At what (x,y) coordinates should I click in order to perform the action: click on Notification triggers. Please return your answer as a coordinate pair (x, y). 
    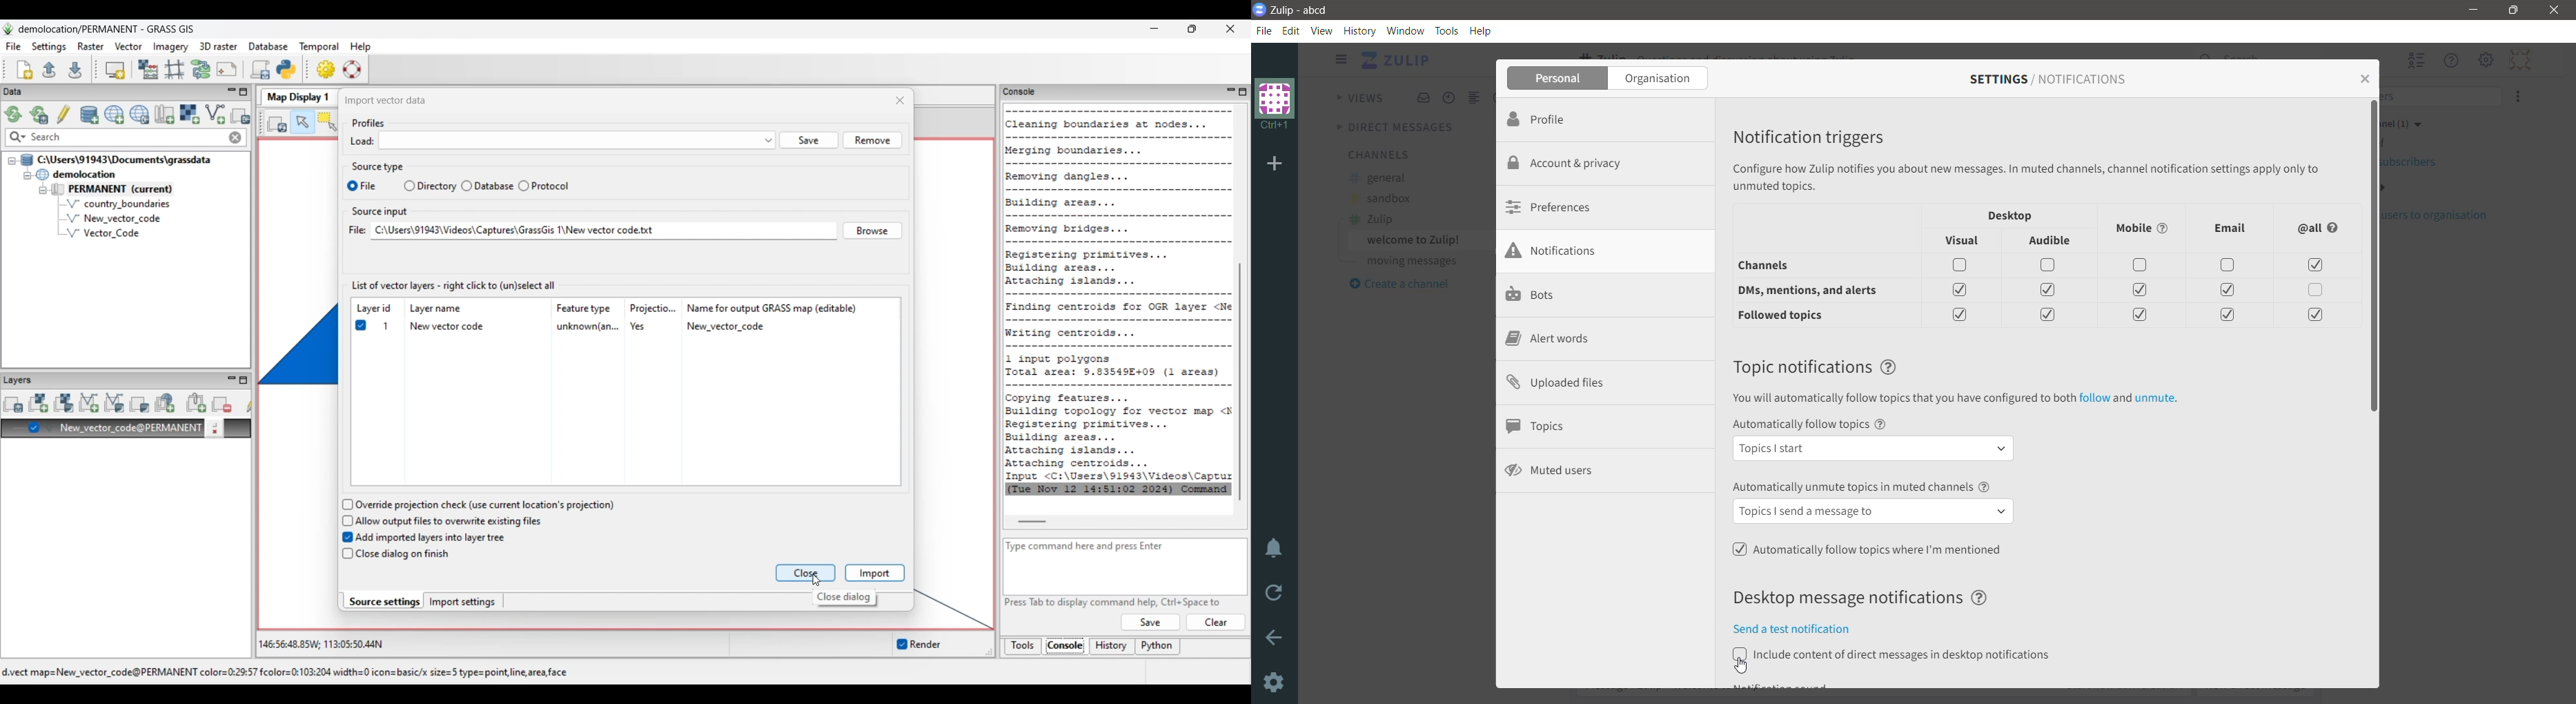
    Looking at the image, I should click on (1818, 135).